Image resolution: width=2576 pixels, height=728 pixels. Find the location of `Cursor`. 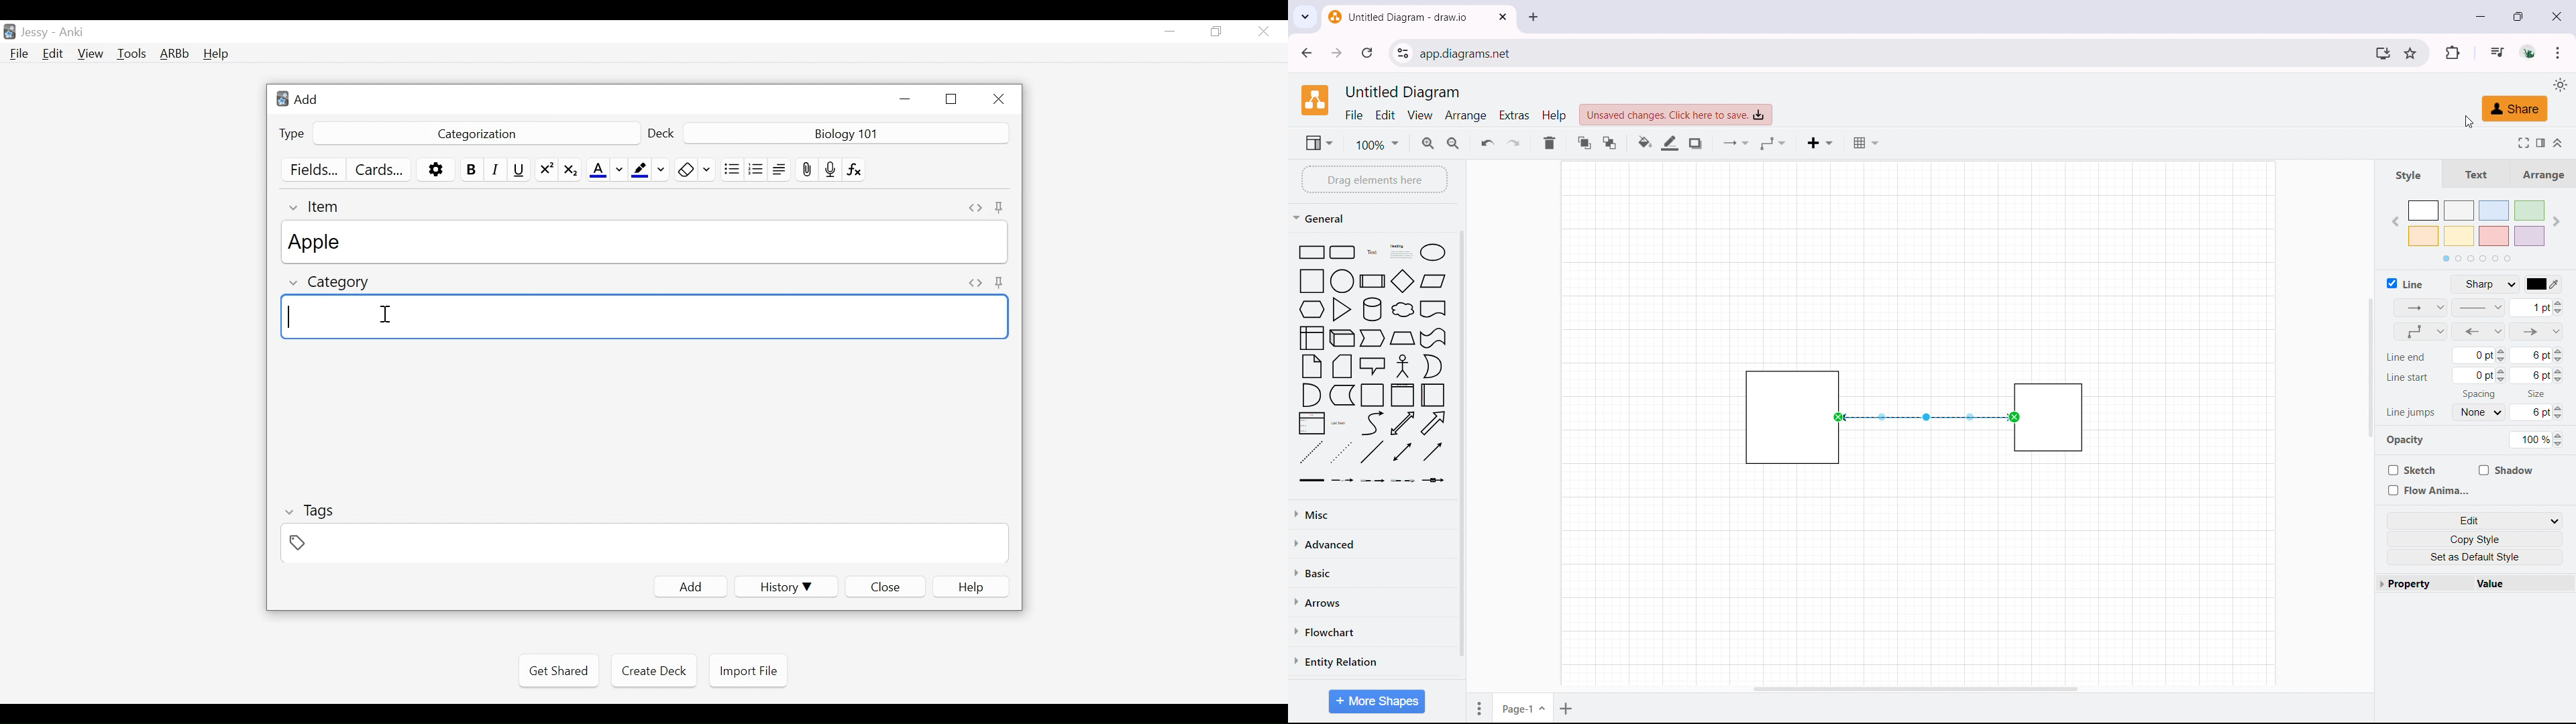

Cursor is located at coordinates (385, 314).